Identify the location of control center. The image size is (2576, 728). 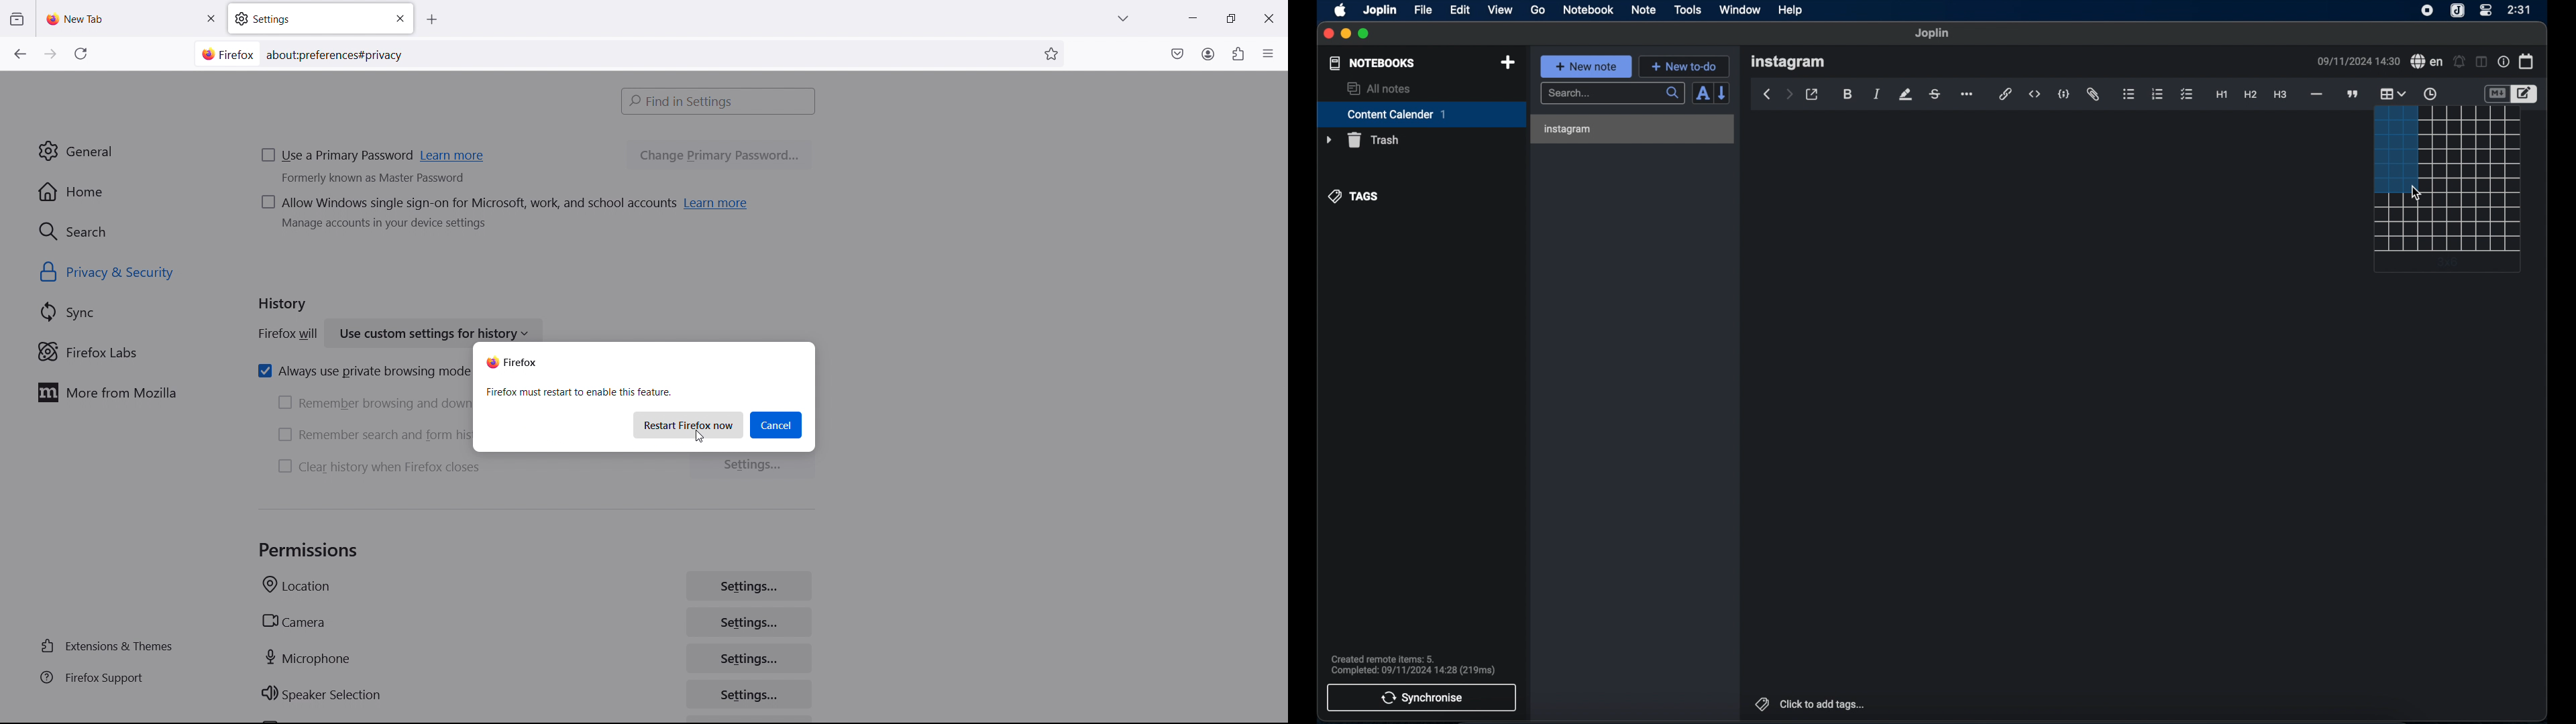
(2485, 11).